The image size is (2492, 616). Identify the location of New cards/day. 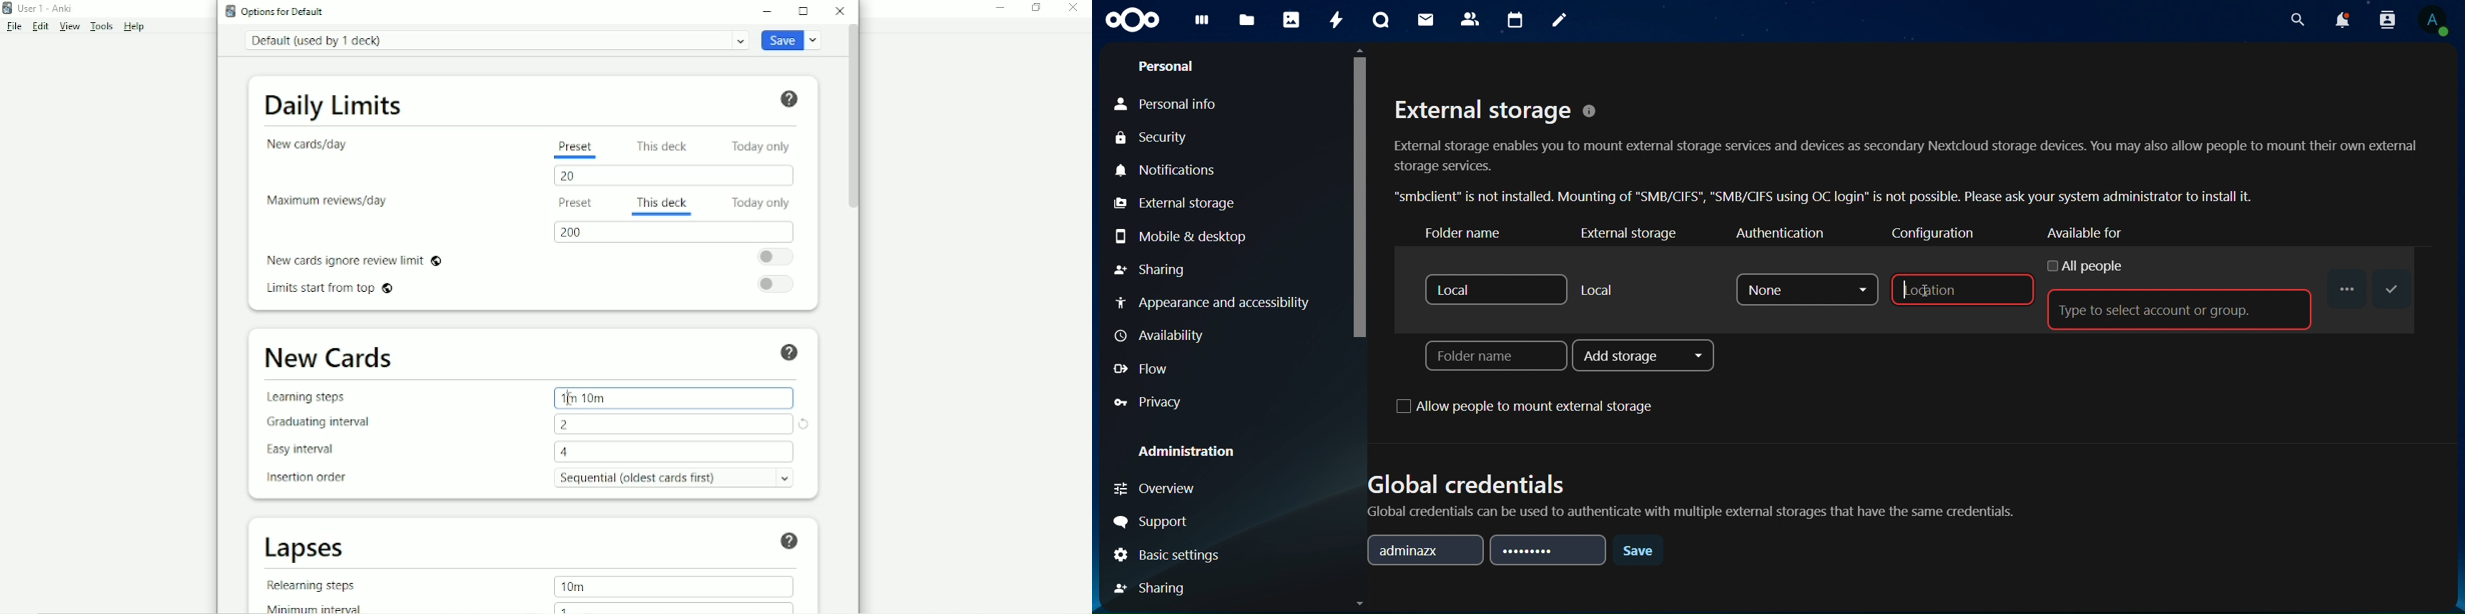
(308, 144).